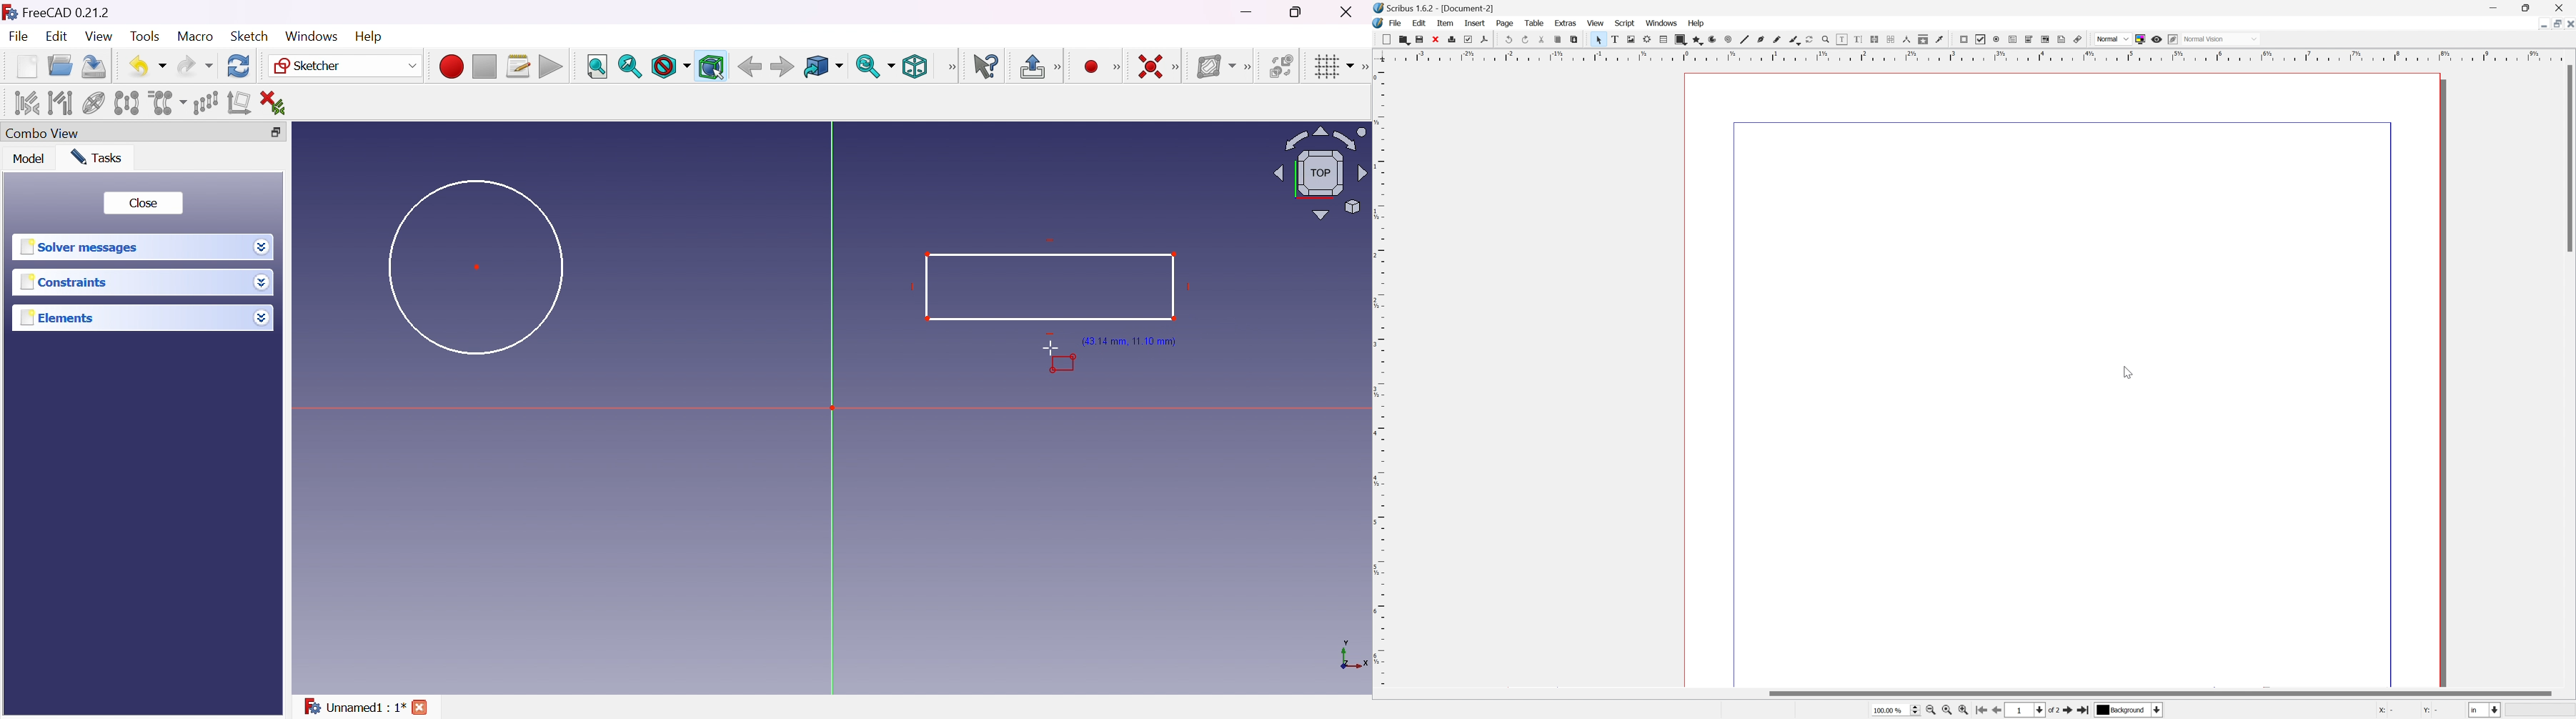 The image size is (2576, 728). Describe the element at coordinates (2496, 7) in the screenshot. I see `Minimize` at that location.